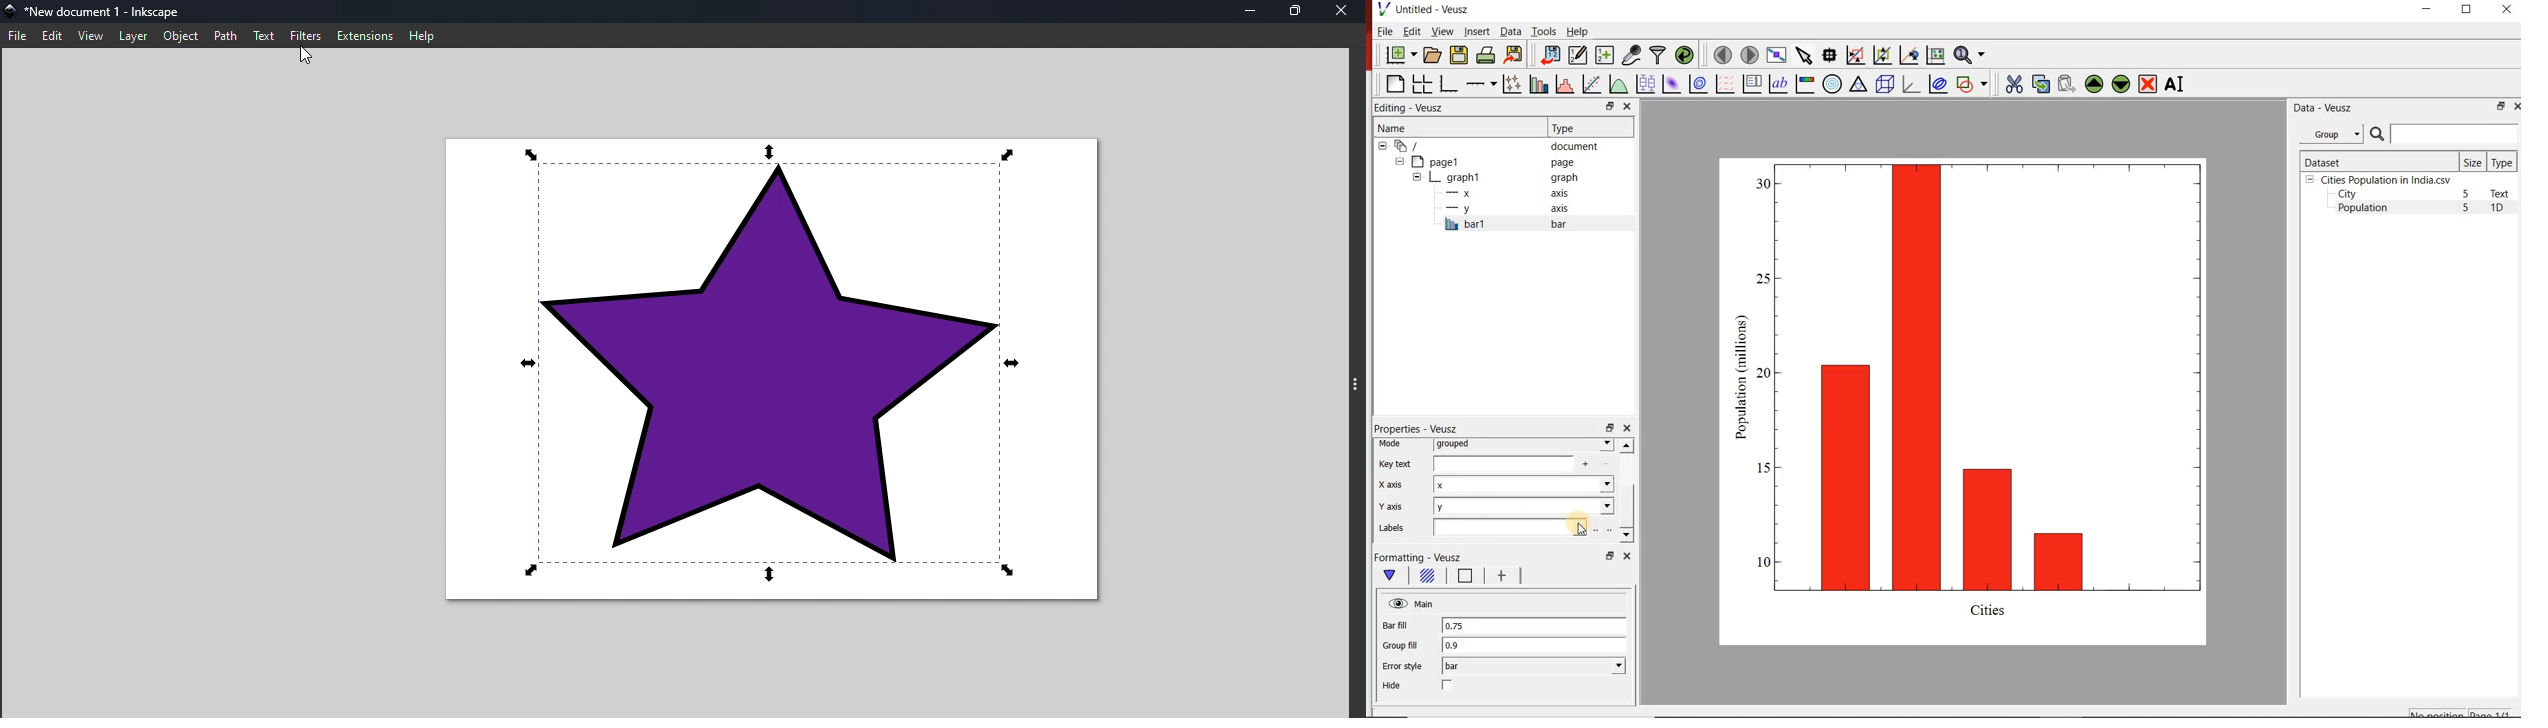 Image resolution: width=2548 pixels, height=728 pixels. Describe the element at coordinates (1459, 54) in the screenshot. I see `save the document` at that location.